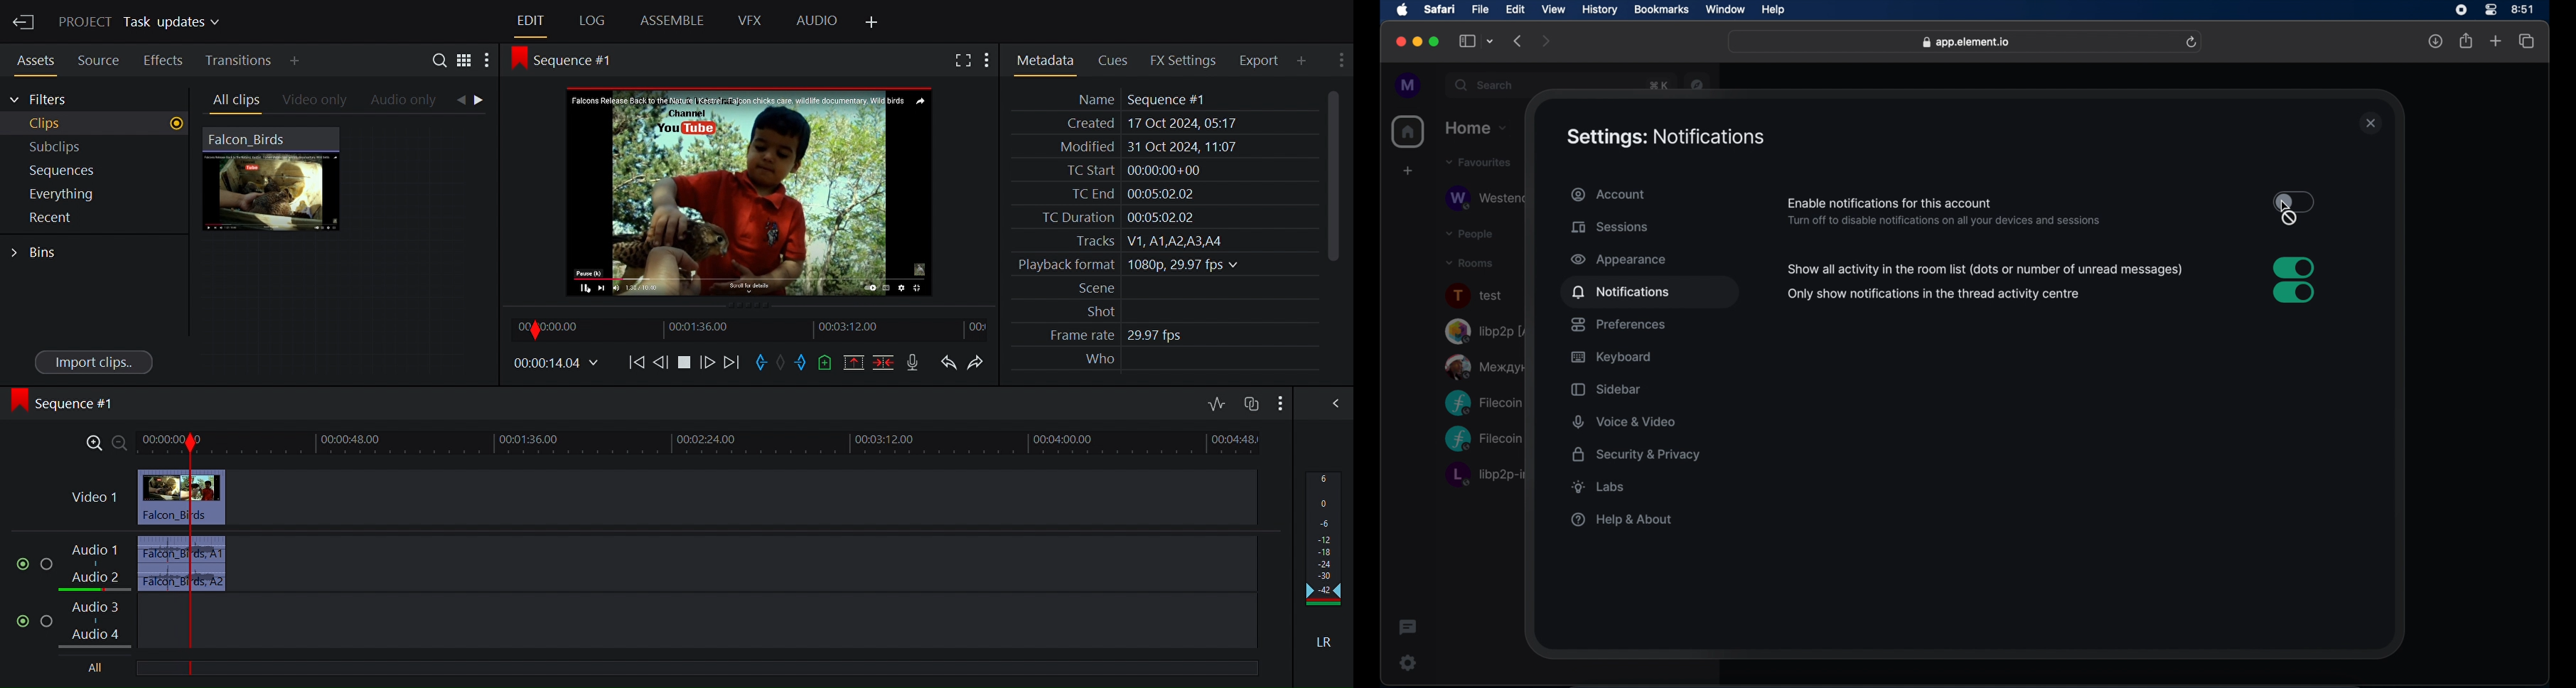  I want to click on Show/Hide Full audio mix, so click(1329, 402).